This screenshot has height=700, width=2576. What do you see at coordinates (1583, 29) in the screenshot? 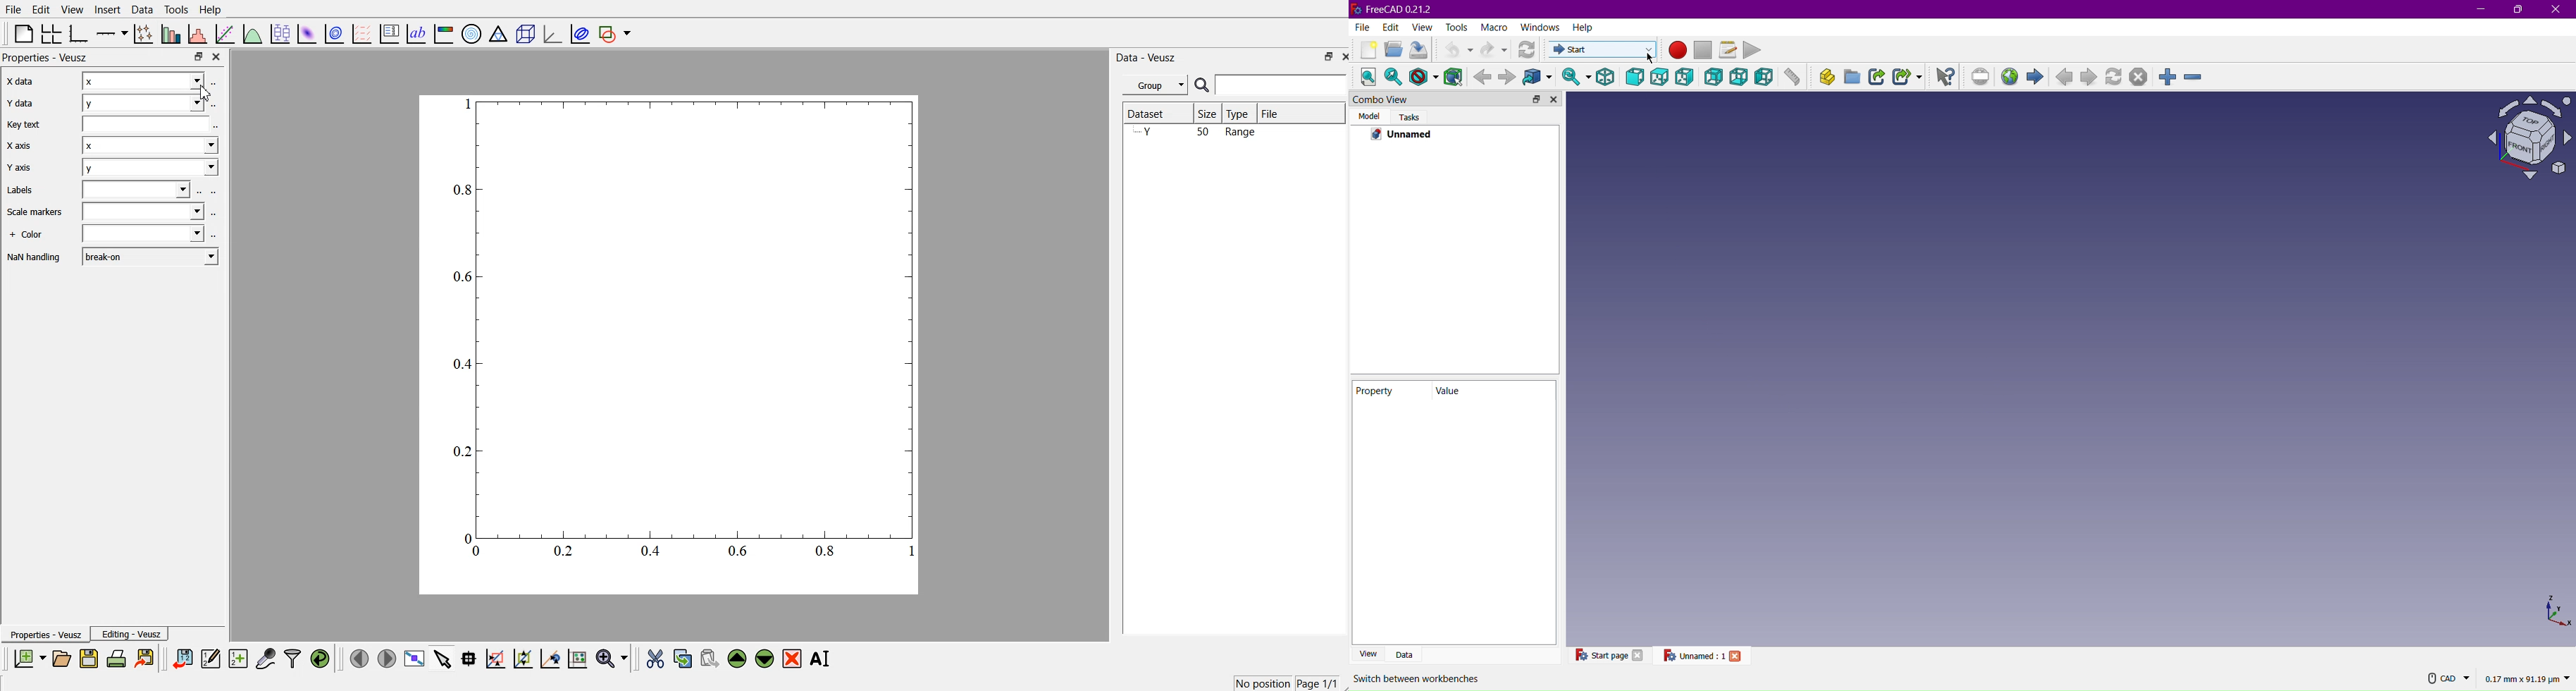
I see `Help` at bounding box center [1583, 29].